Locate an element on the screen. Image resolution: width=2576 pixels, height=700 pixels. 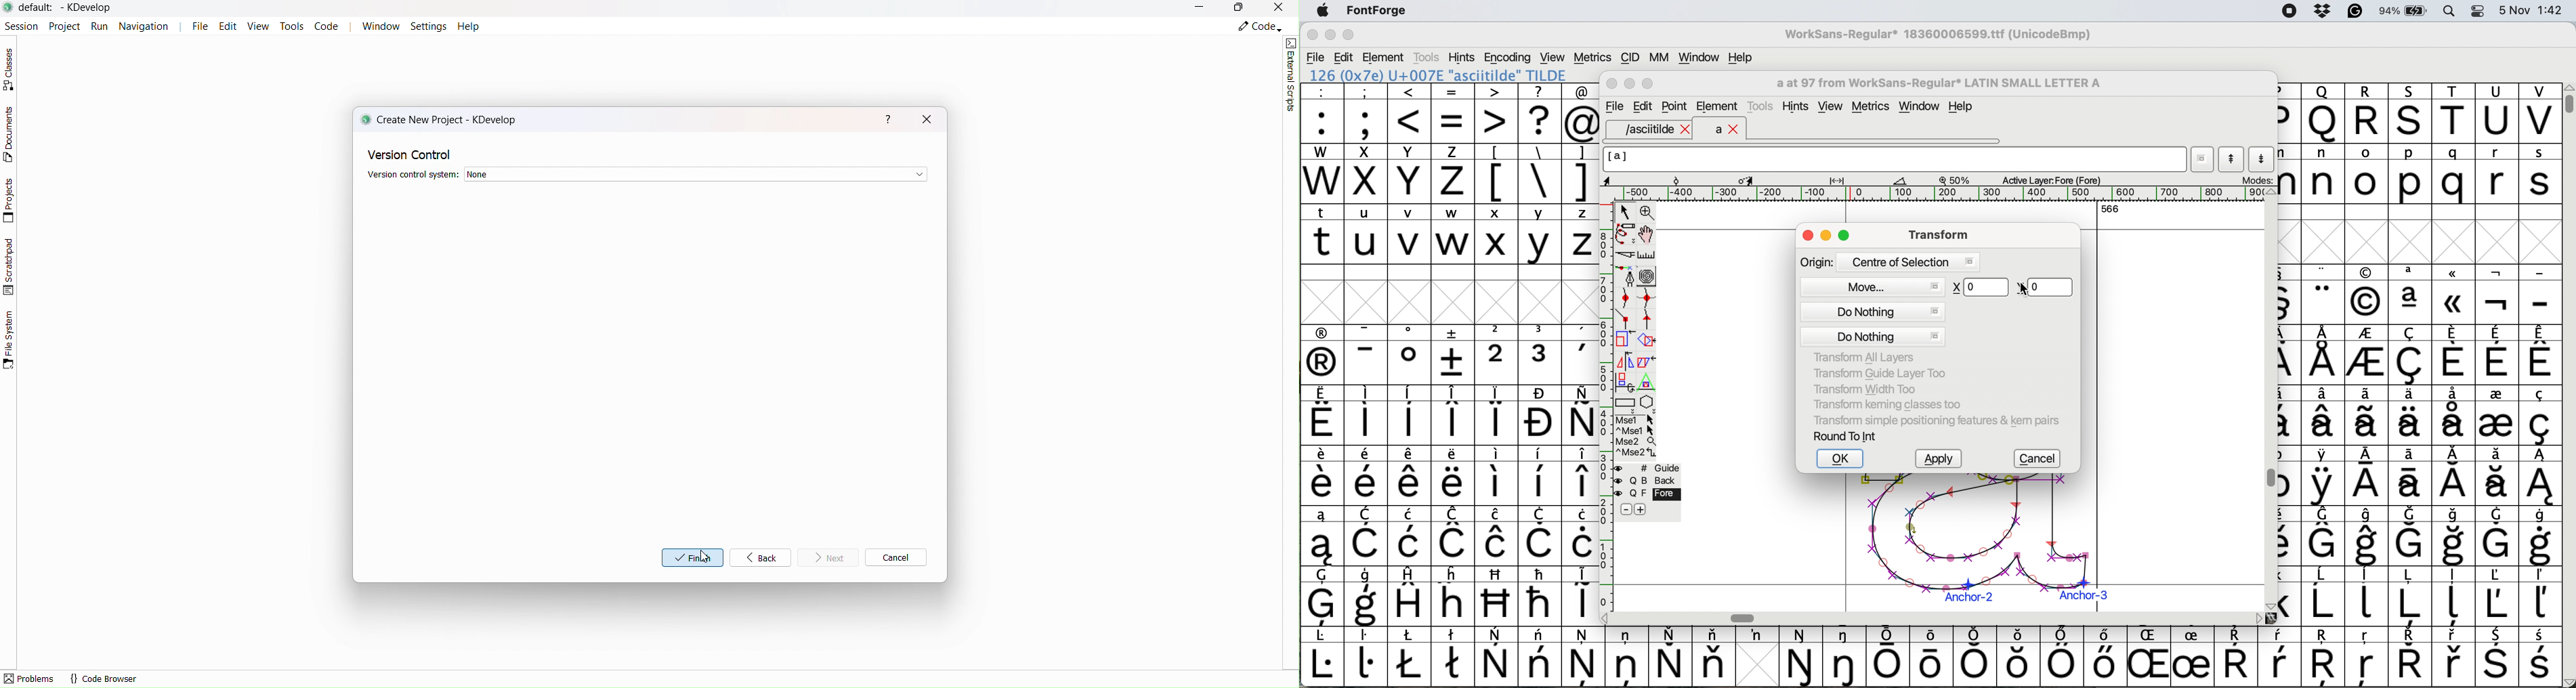
hints is located at coordinates (1797, 107).